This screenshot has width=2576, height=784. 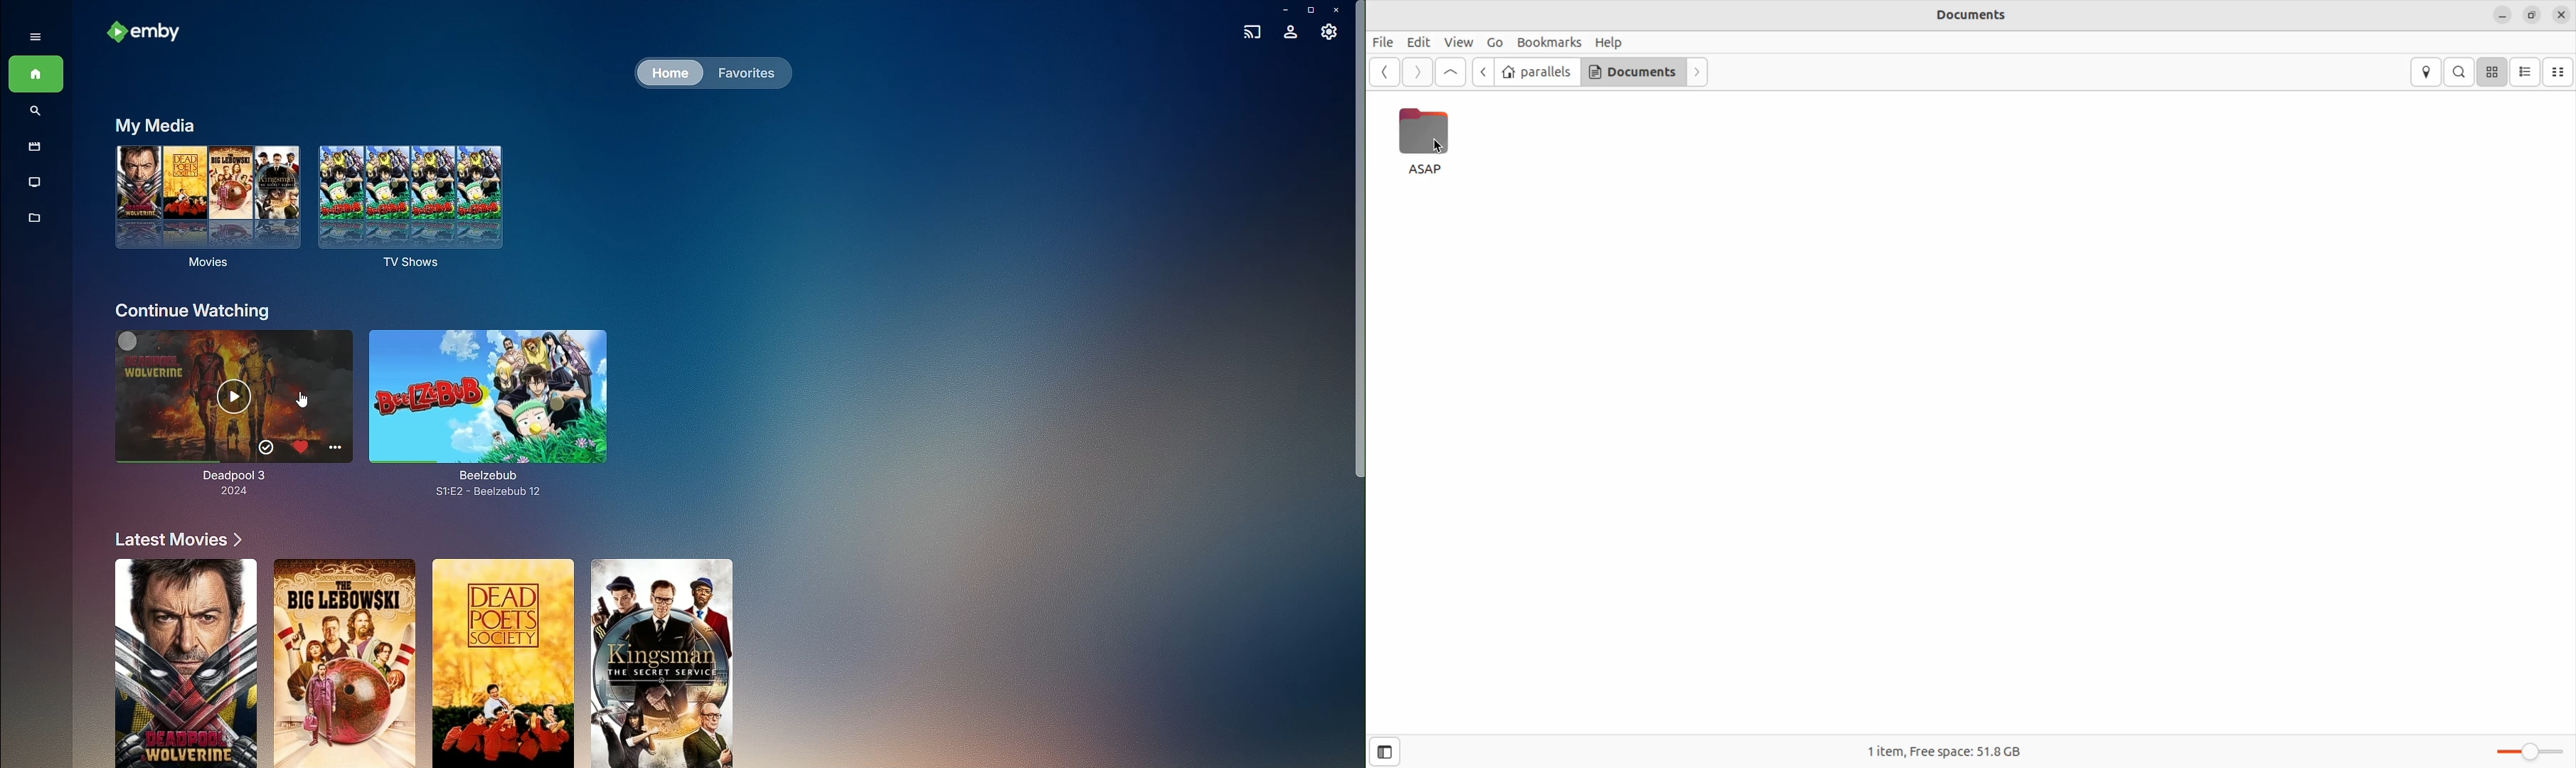 What do you see at coordinates (34, 38) in the screenshot?
I see `SHow menu` at bounding box center [34, 38].